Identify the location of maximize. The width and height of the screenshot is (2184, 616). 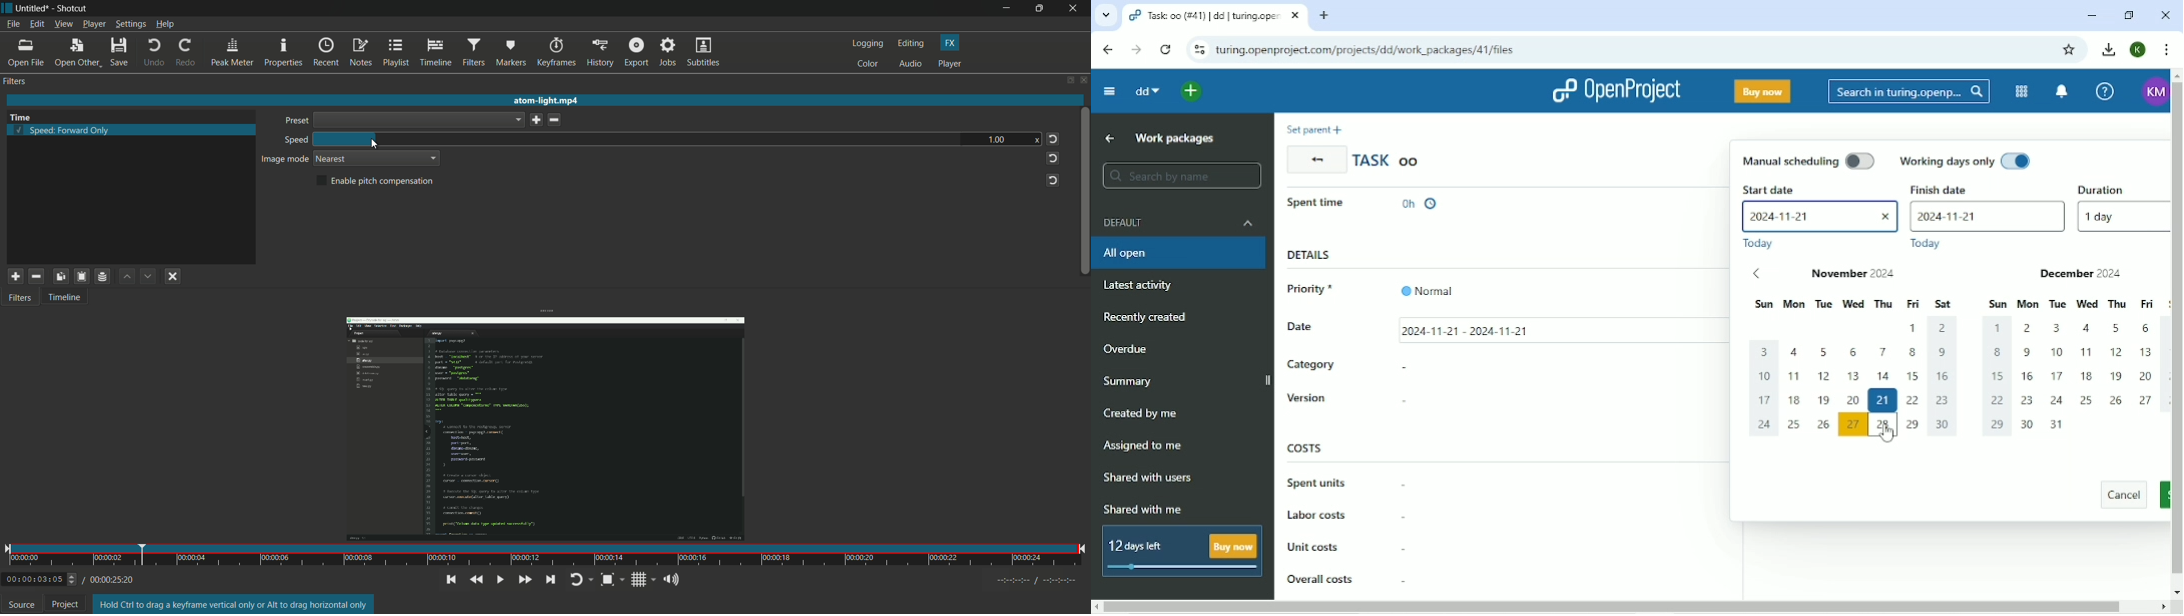
(1042, 9).